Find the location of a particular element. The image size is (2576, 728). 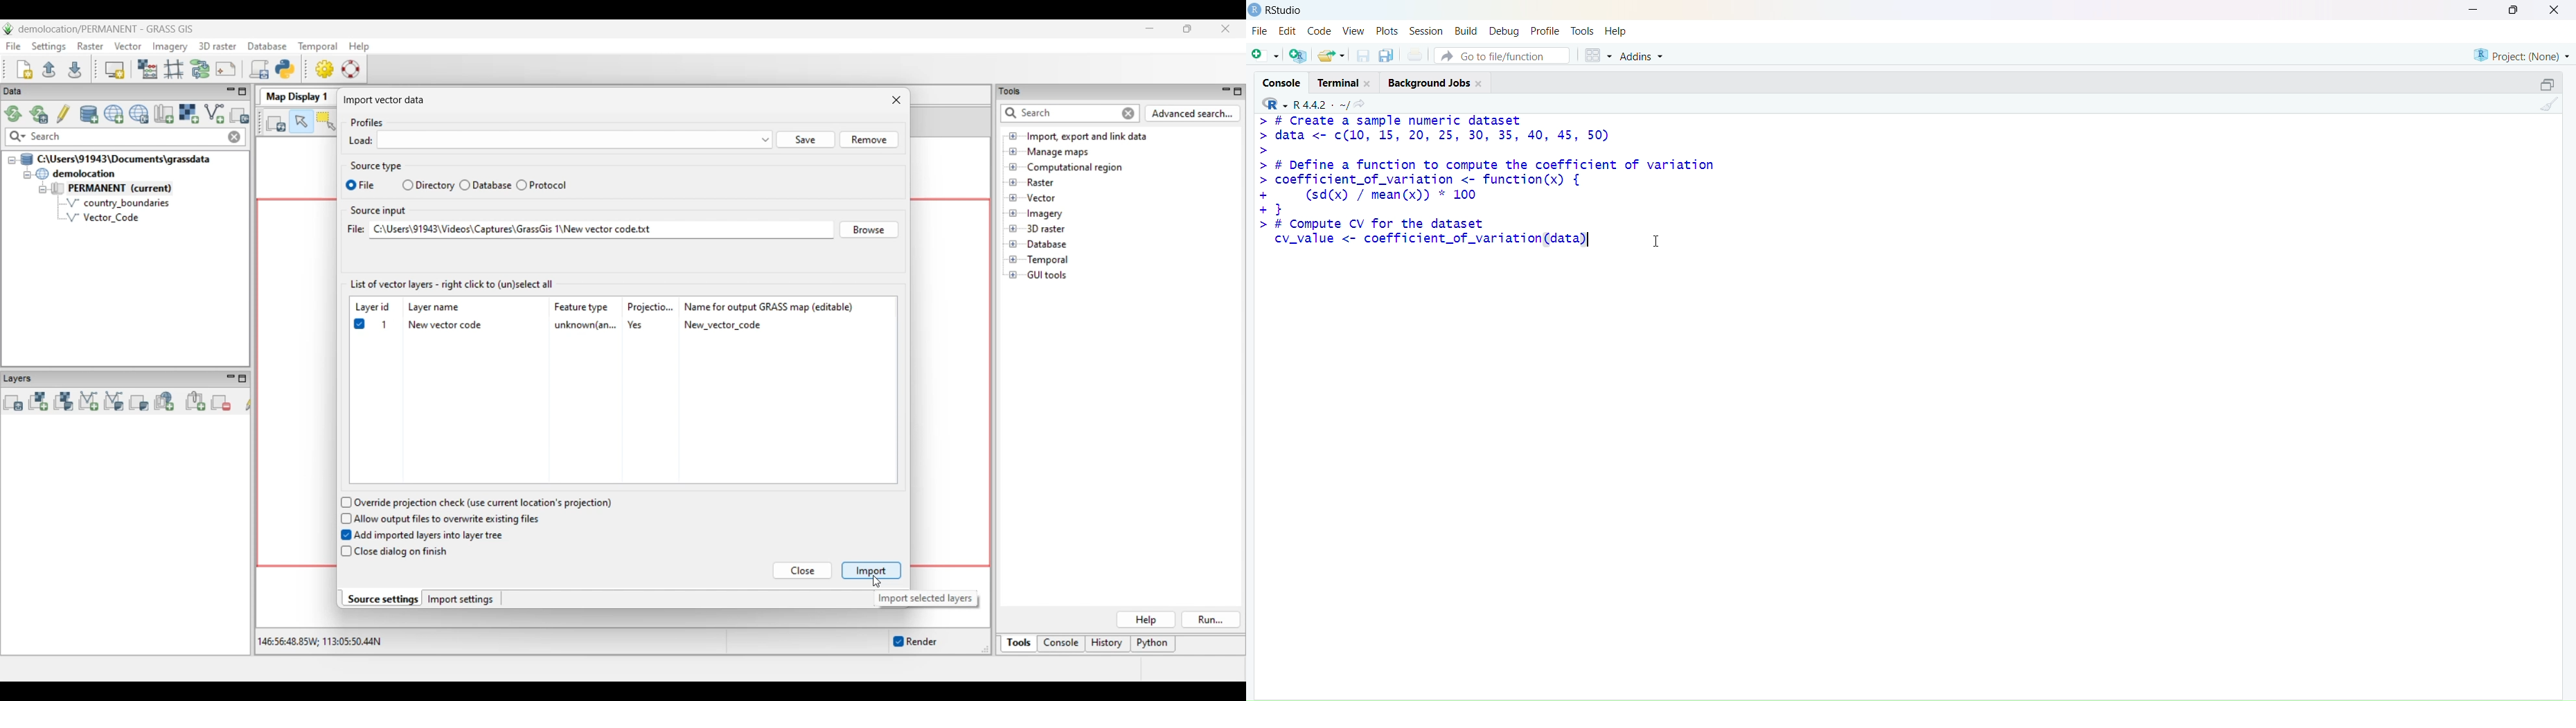

debug is located at coordinates (1504, 33).